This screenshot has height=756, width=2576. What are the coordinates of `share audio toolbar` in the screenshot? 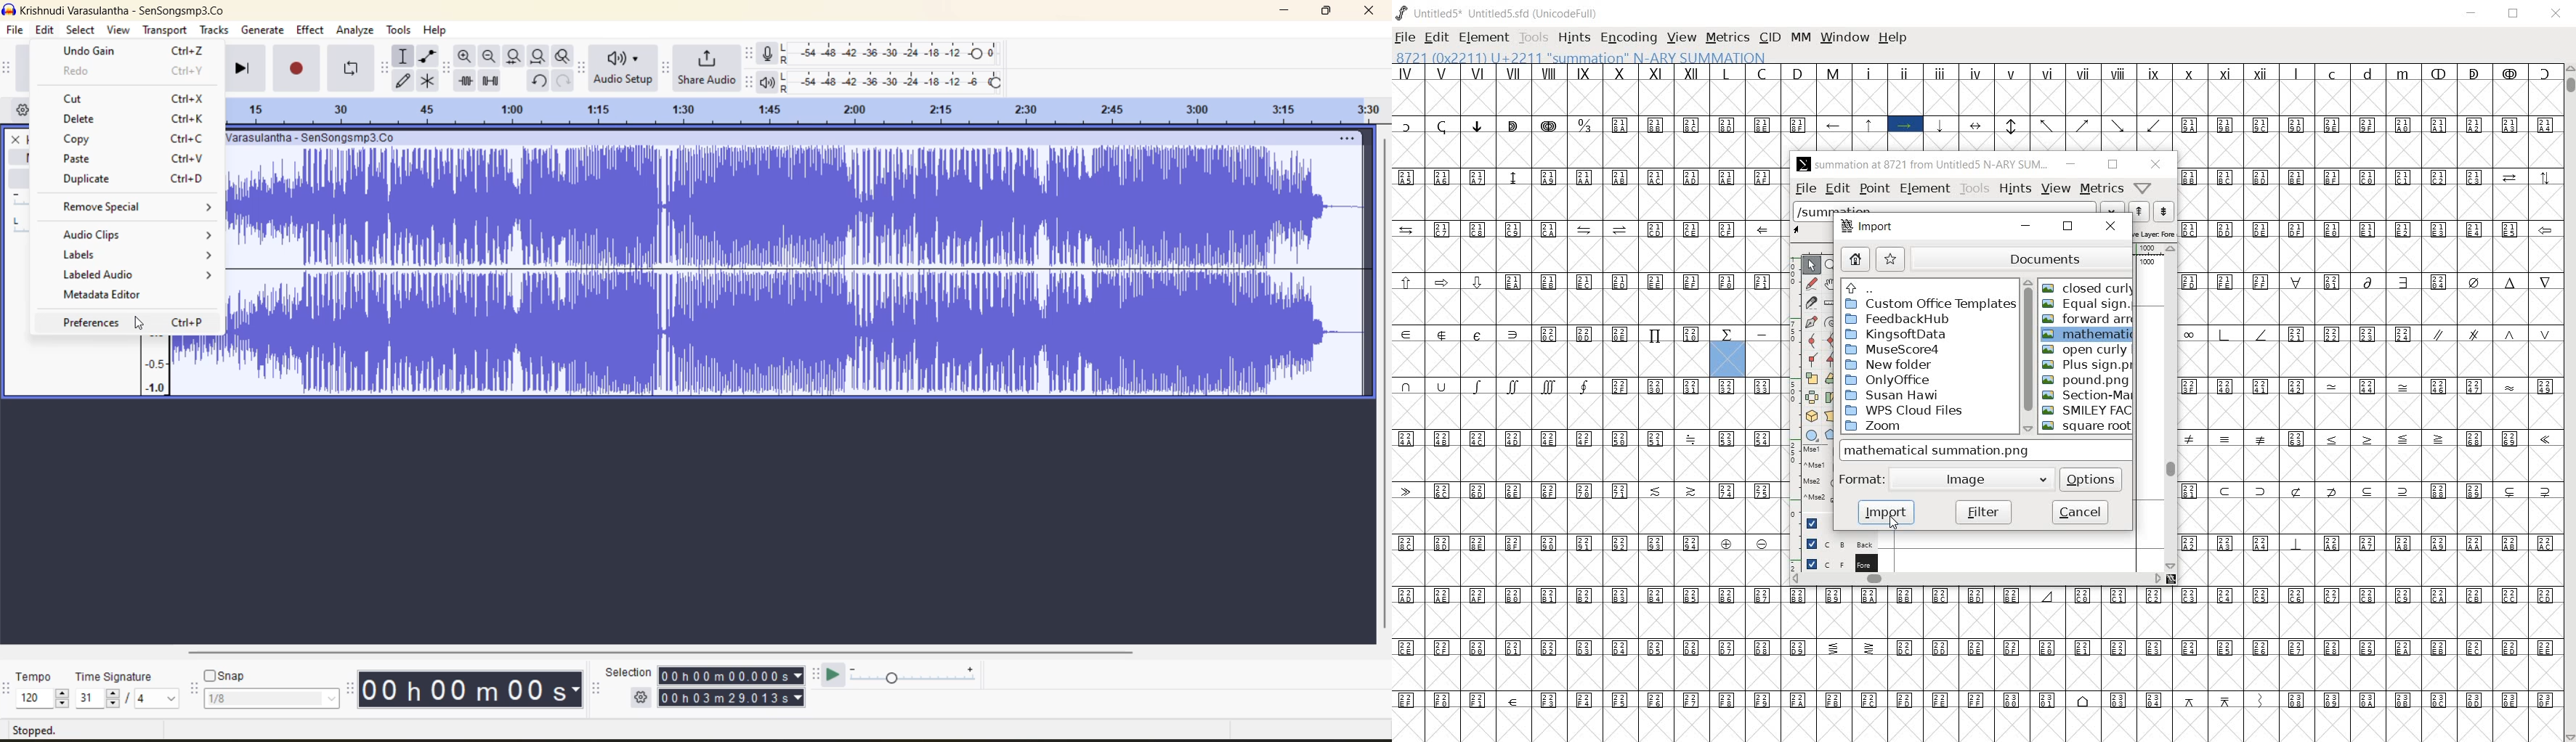 It's located at (667, 67).